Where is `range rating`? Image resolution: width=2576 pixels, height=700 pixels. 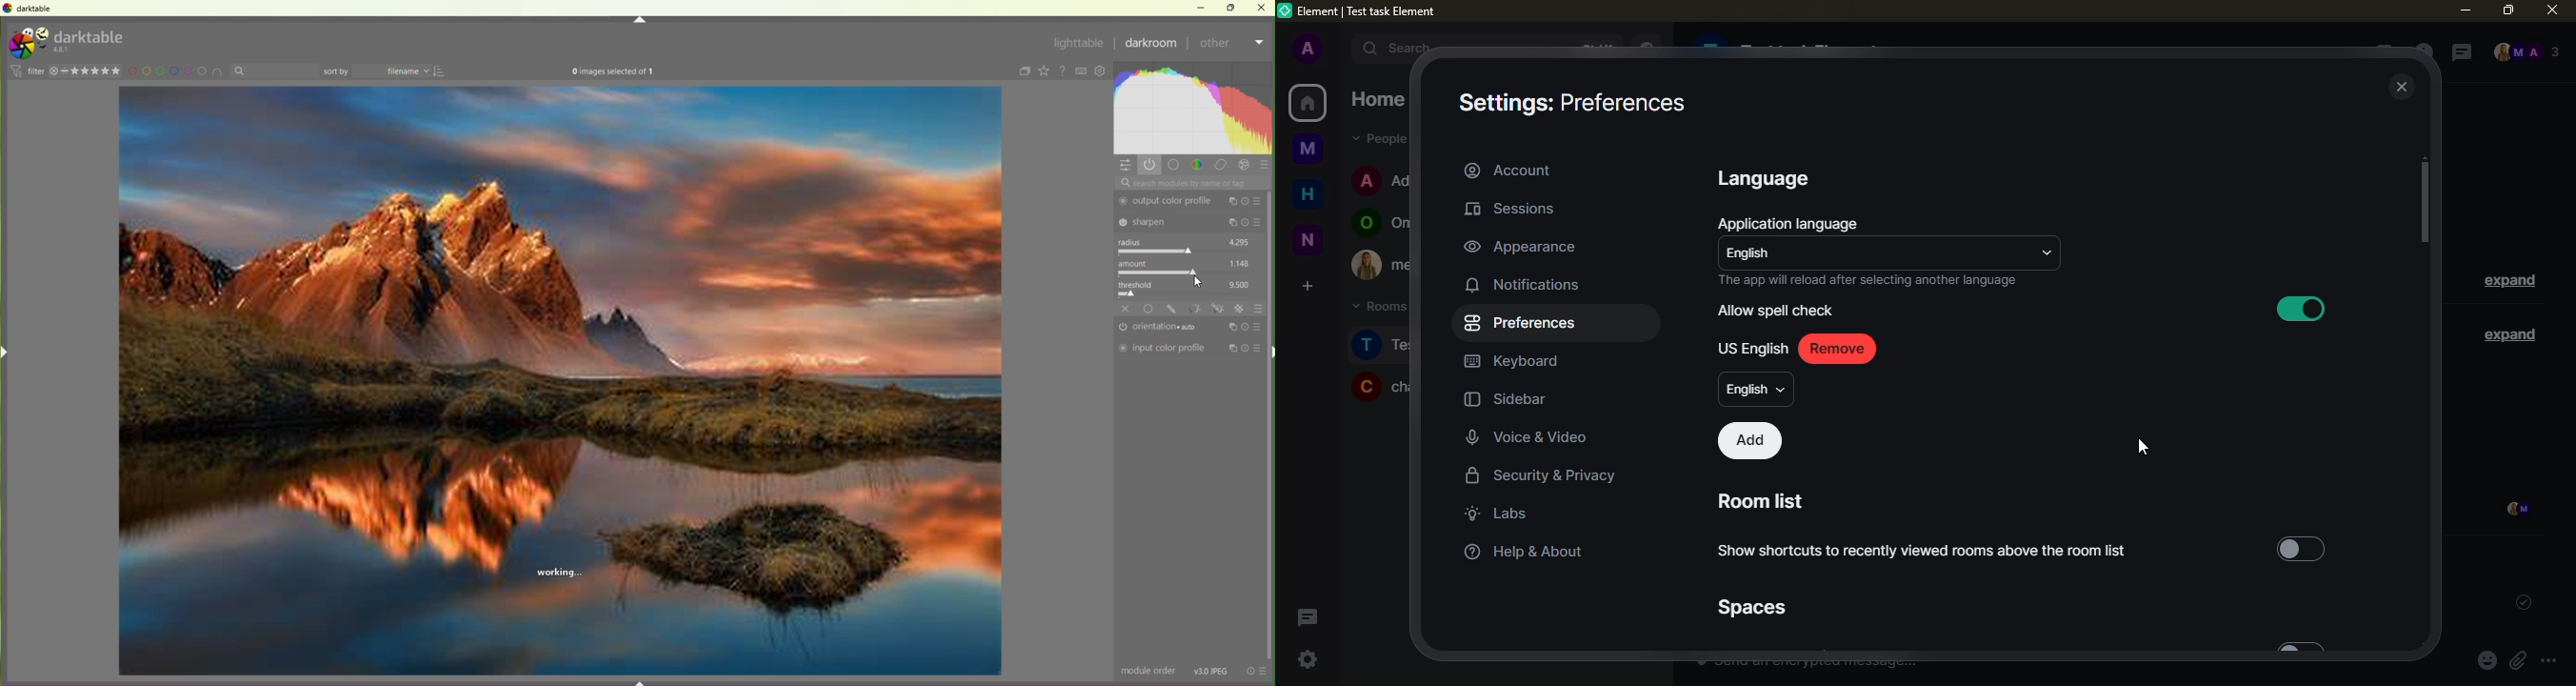
range rating is located at coordinates (94, 71).